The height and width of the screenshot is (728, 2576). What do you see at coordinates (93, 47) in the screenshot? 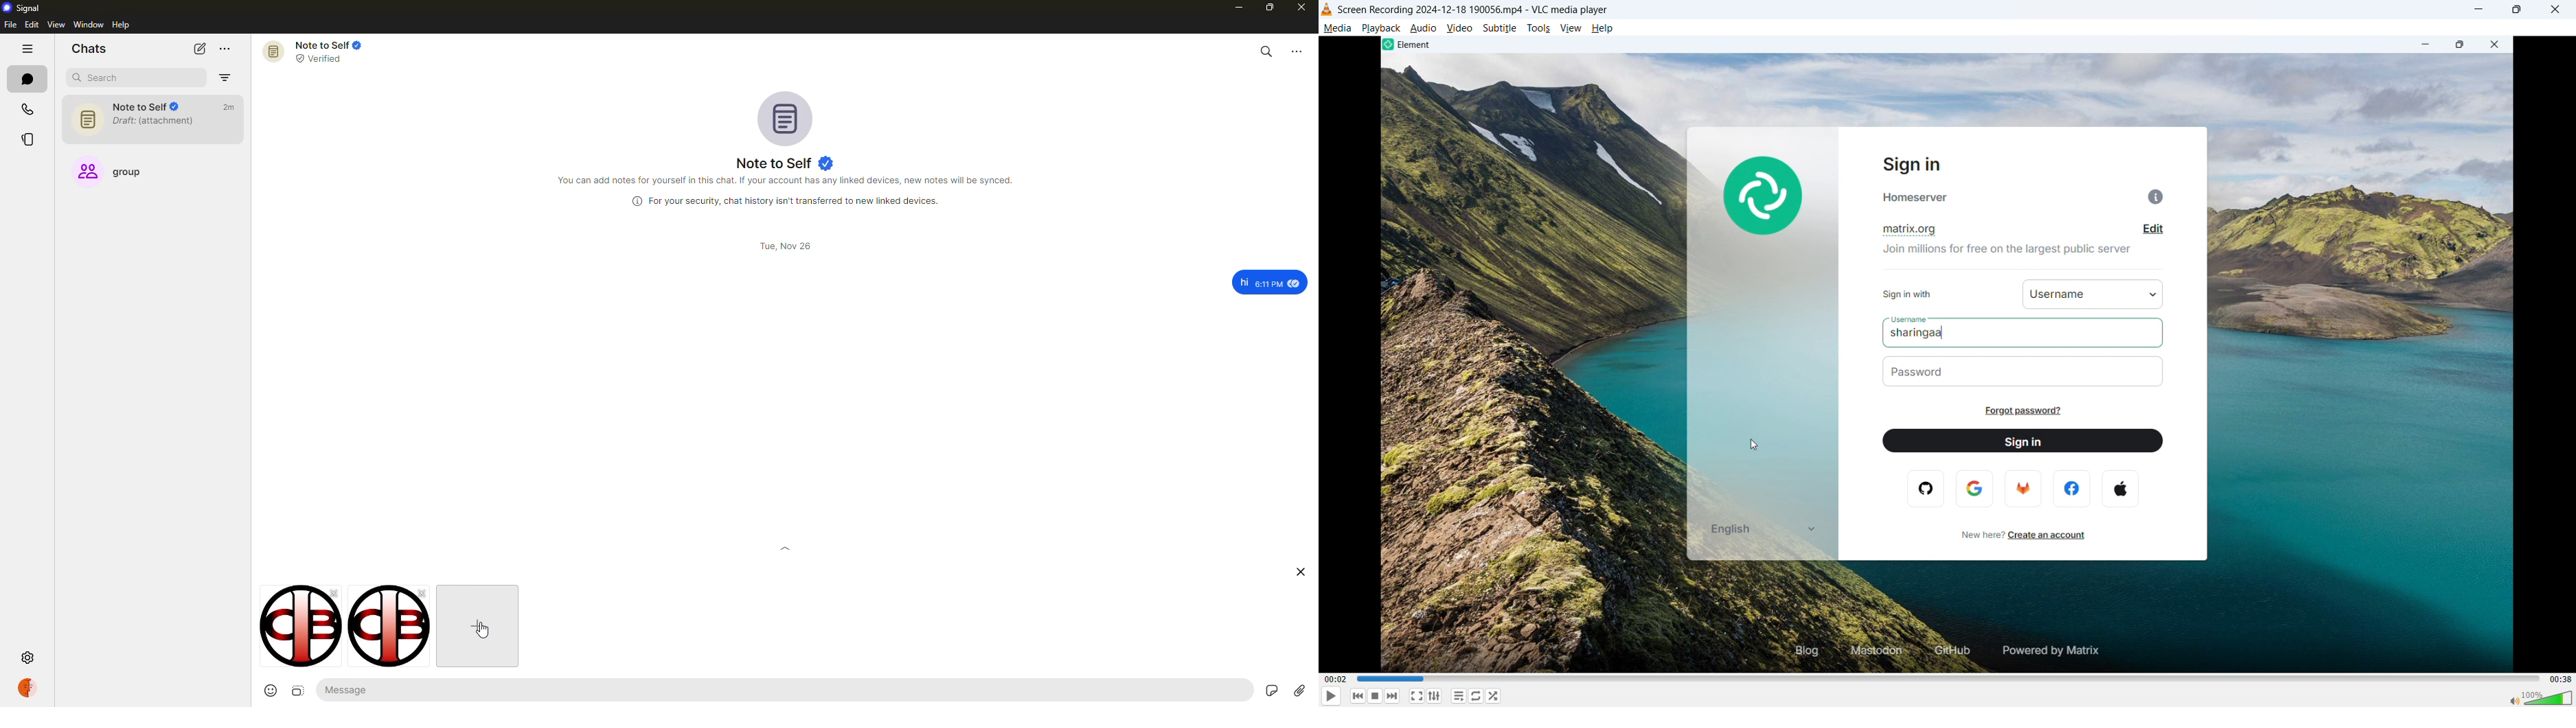
I see `chats` at bounding box center [93, 47].